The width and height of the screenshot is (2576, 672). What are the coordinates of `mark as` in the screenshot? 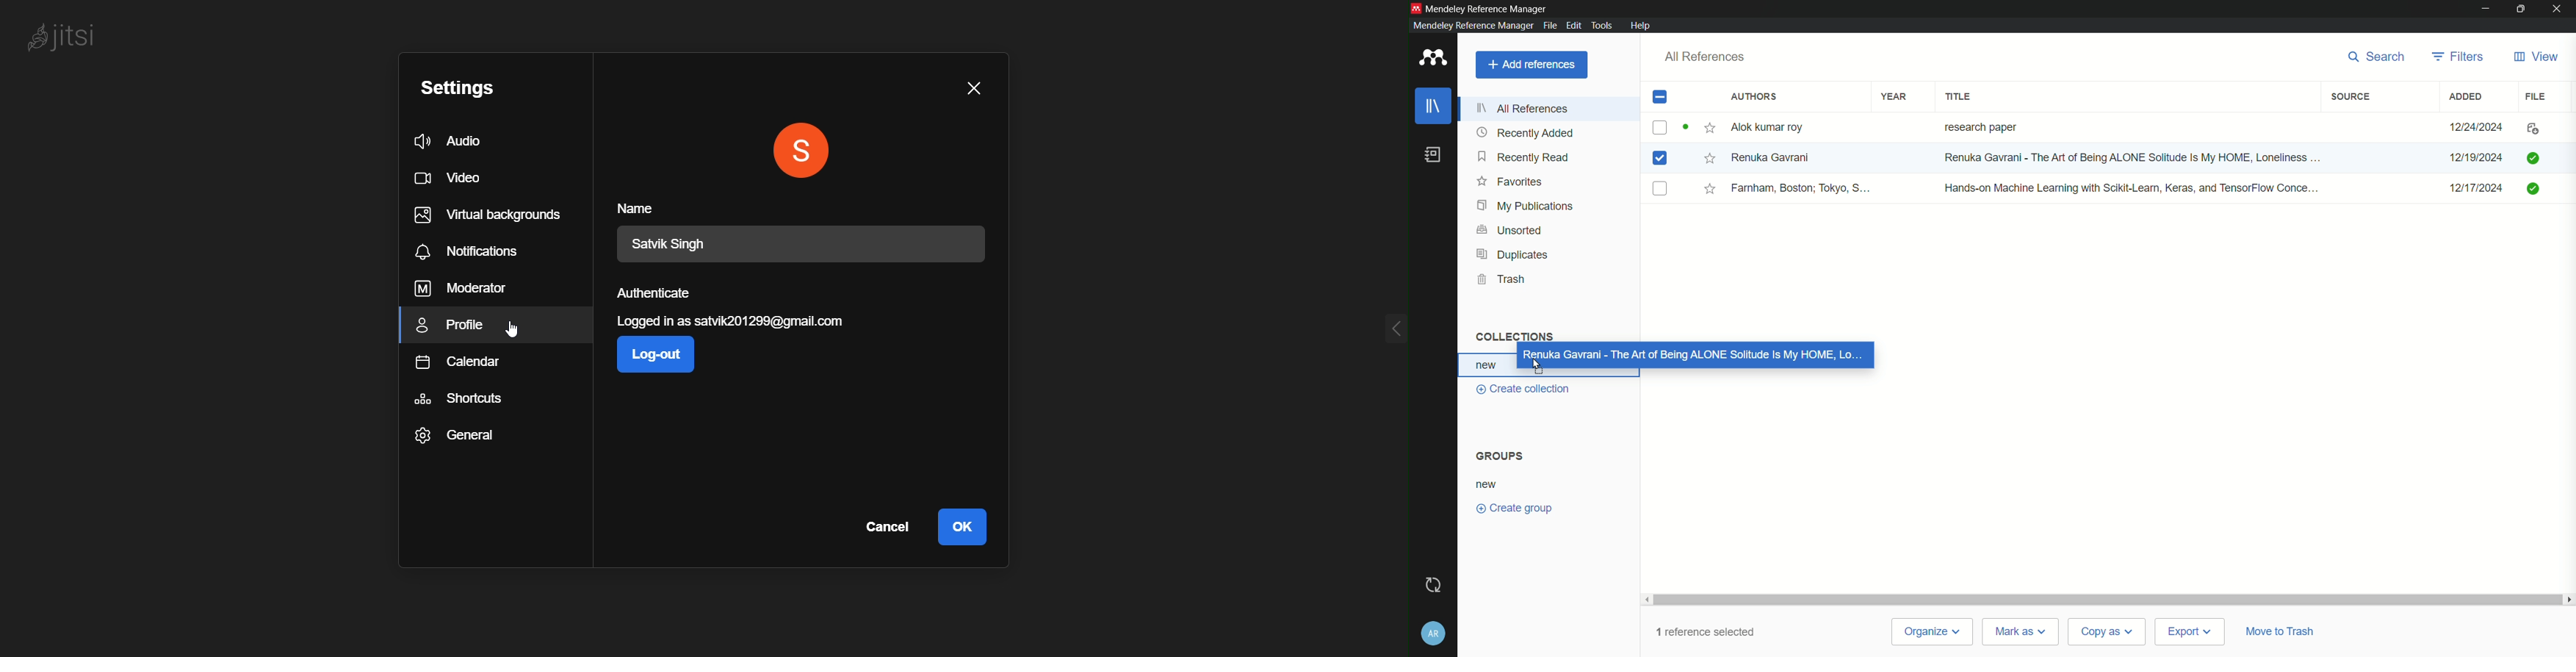 It's located at (2022, 631).